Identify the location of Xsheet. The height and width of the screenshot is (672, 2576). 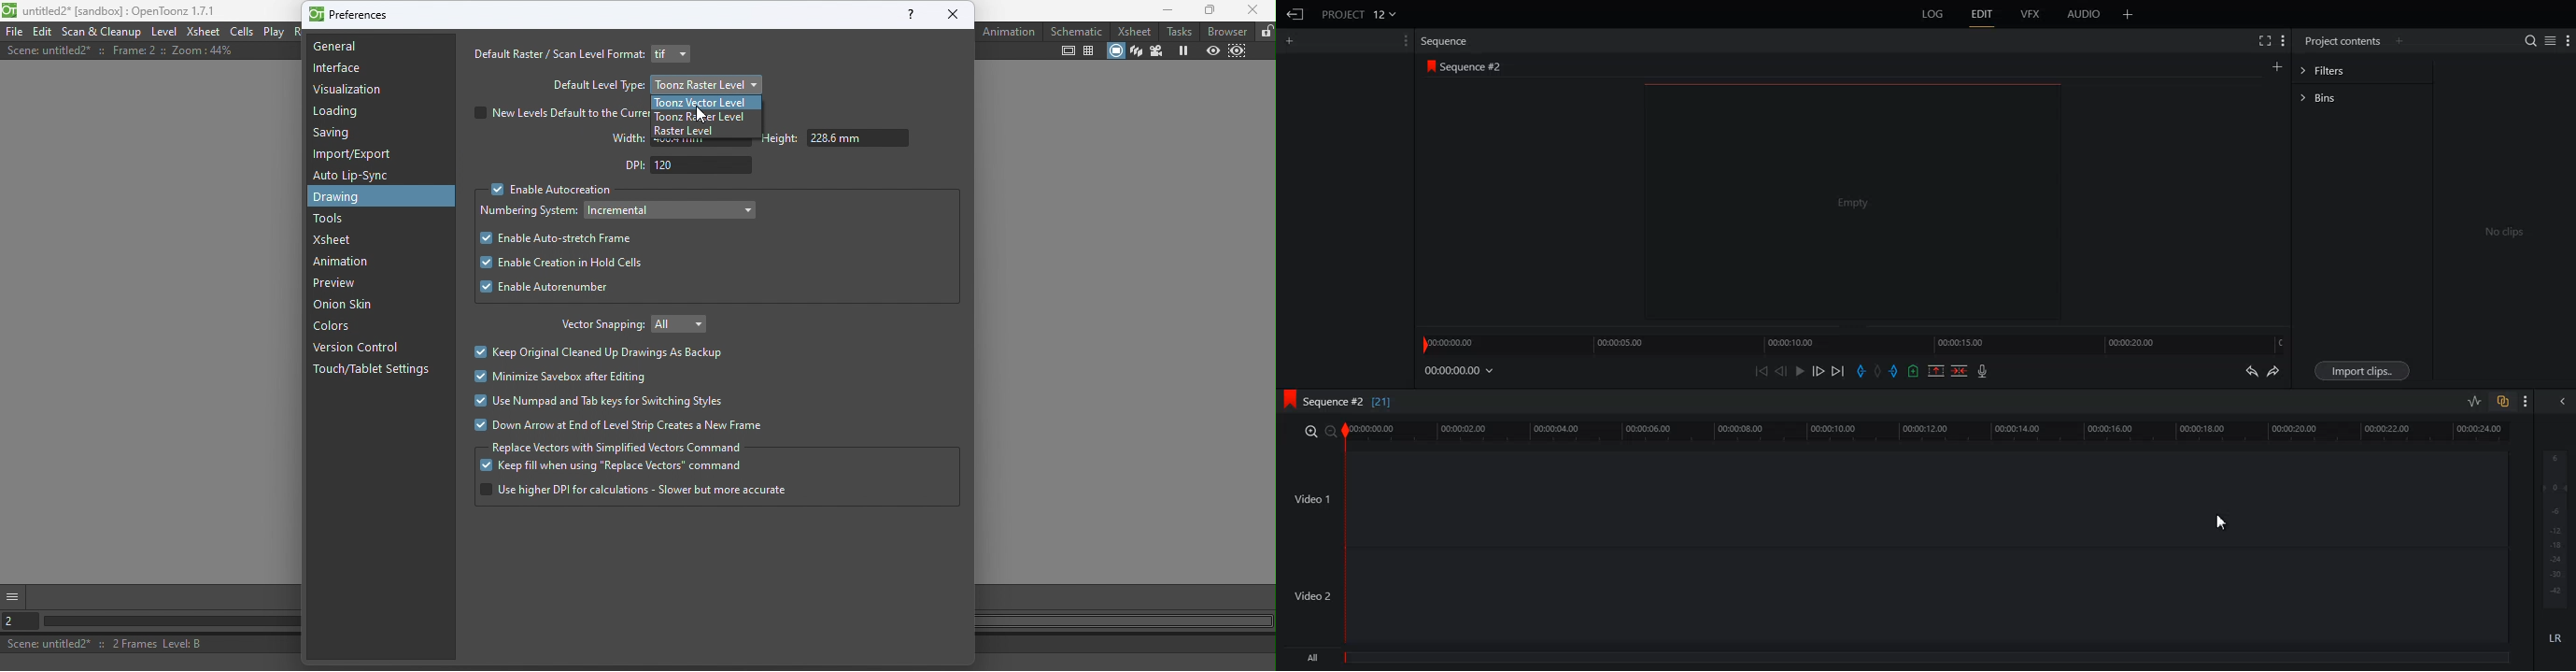
(204, 31).